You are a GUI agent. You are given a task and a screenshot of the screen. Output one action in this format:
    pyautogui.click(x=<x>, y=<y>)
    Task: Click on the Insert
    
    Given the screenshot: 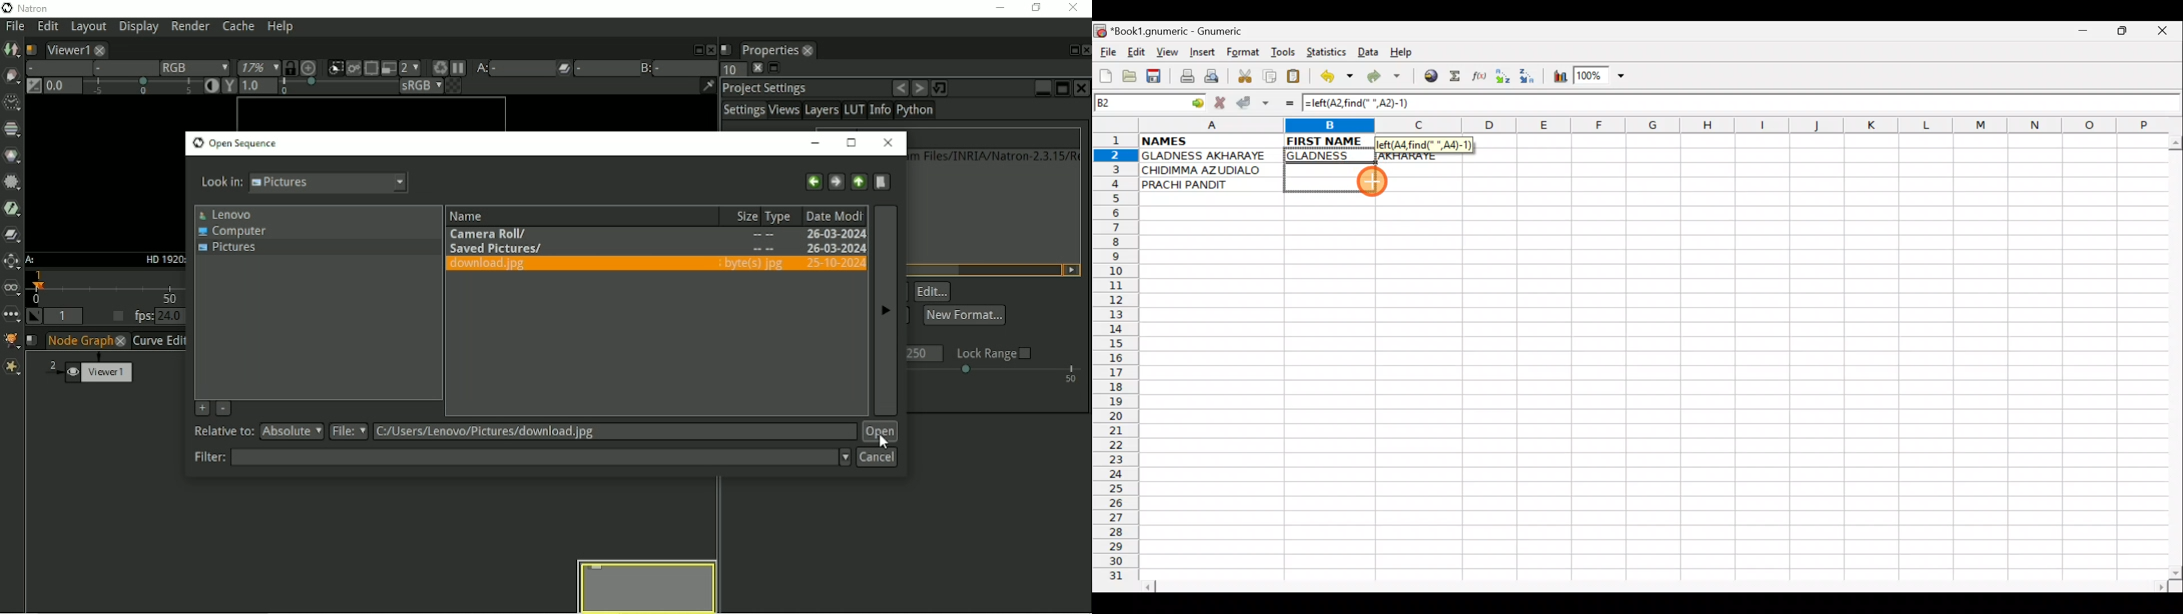 What is the action you would take?
    pyautogui.click(x=1202, y=52)
    